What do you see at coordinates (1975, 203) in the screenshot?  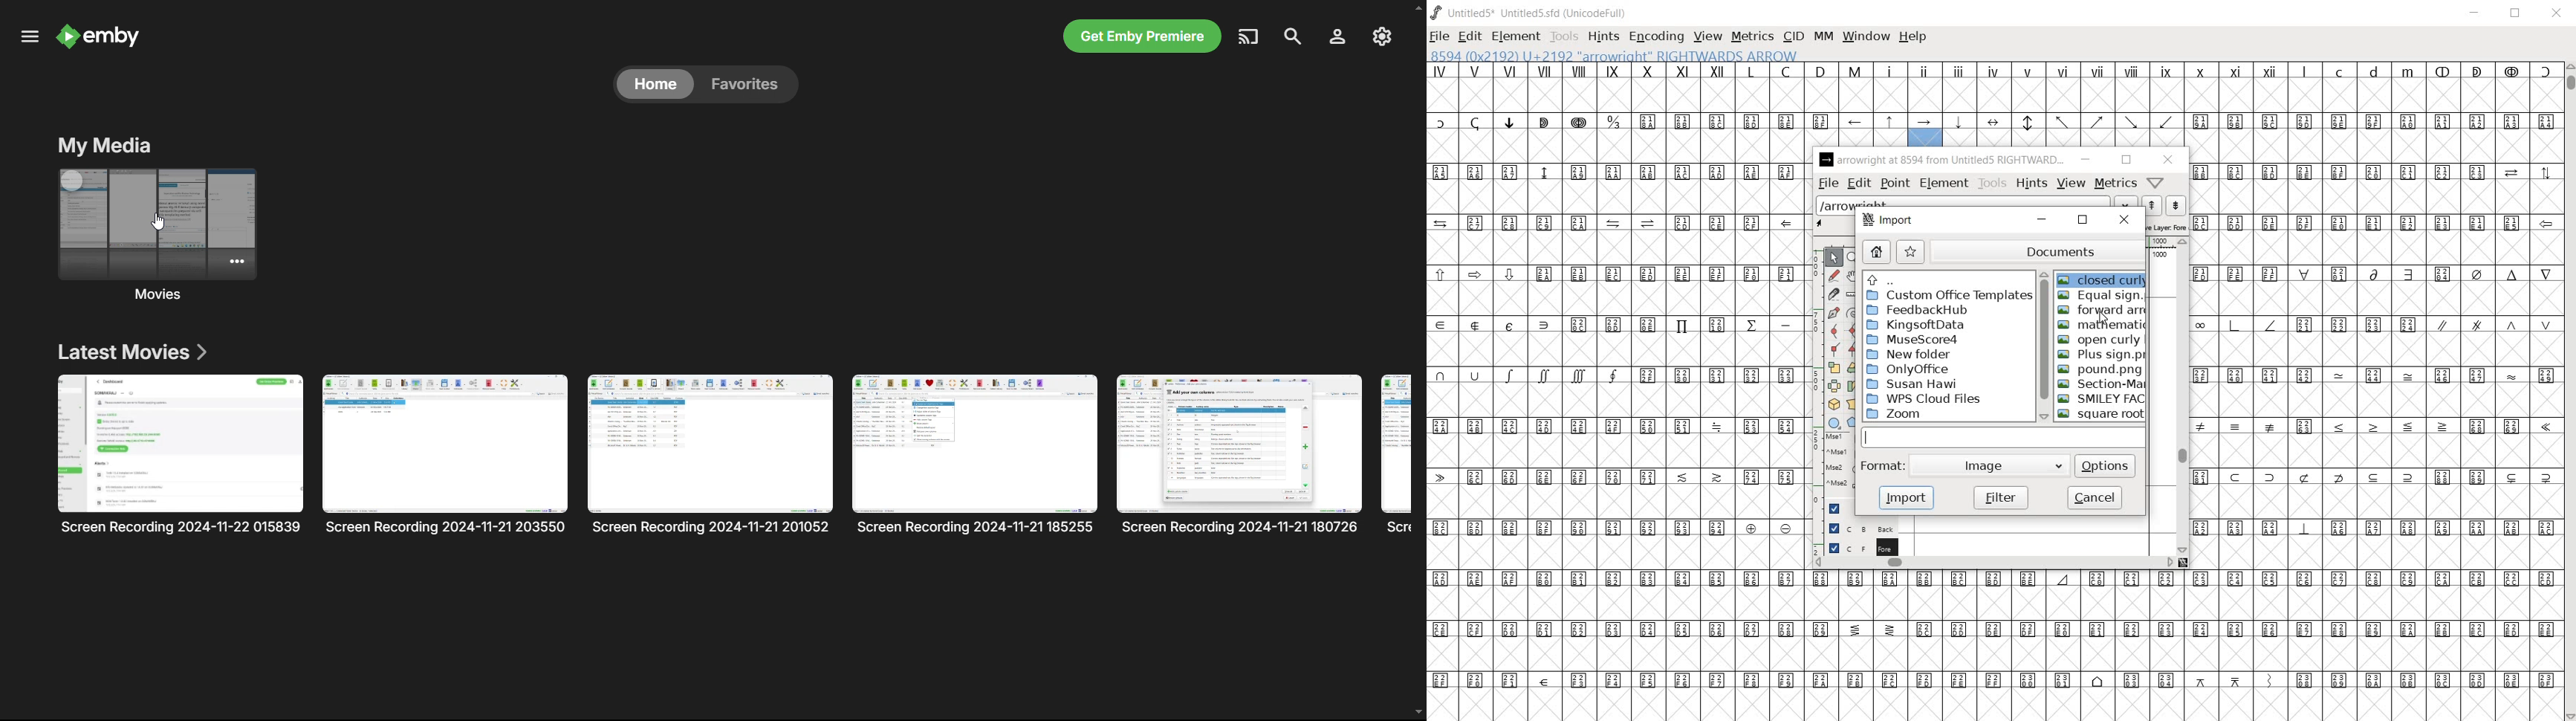 I see `load word list` at bounding box center [1975, 203].